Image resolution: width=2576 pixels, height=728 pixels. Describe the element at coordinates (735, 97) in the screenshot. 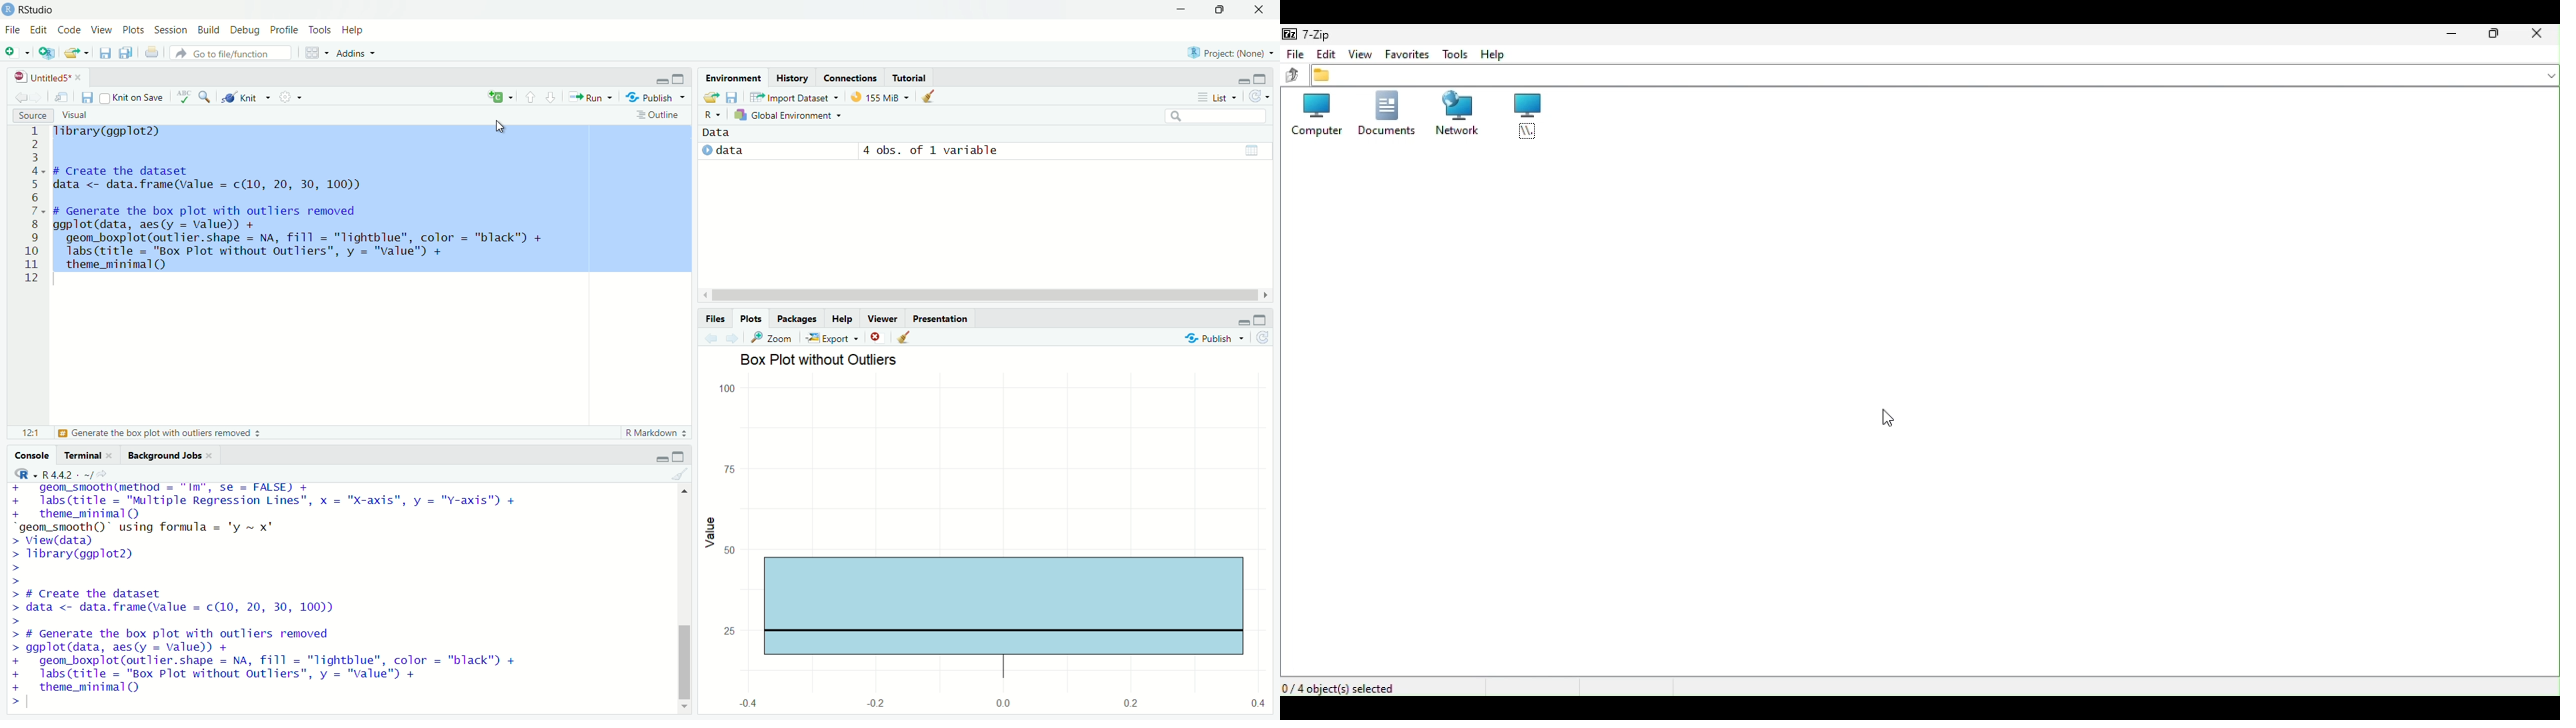

I see `files` at that location.